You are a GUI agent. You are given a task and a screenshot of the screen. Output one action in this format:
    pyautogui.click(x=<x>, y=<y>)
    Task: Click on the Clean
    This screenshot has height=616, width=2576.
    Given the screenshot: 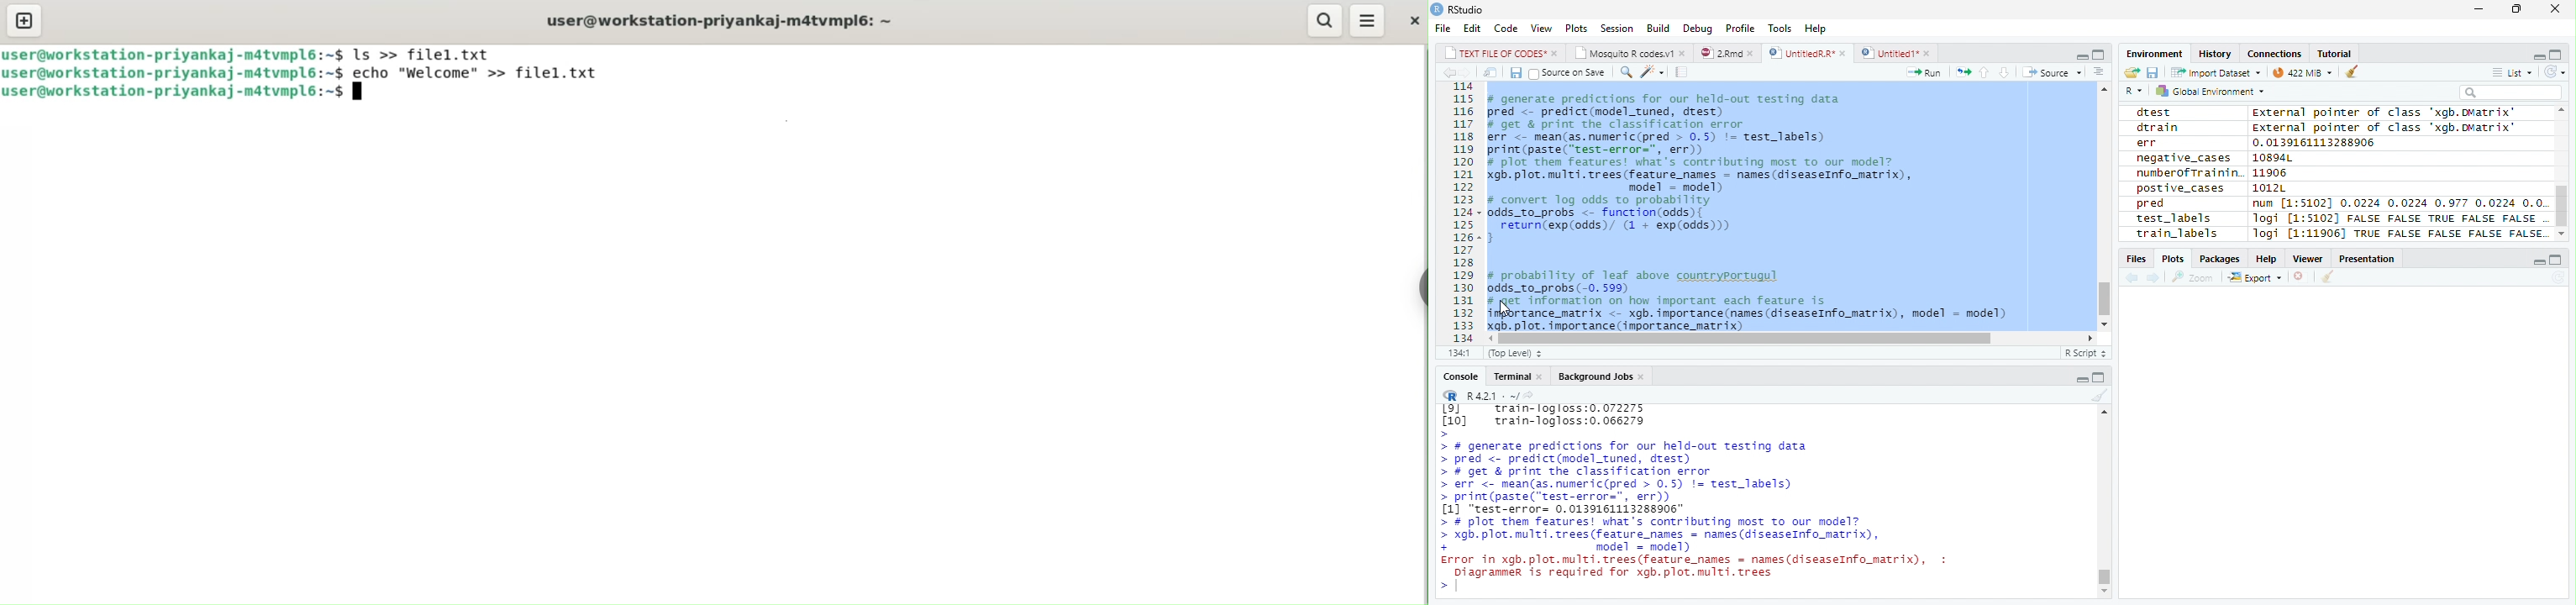 What is the action you would take?
    pyautogui.click(x=2346, y=72)
    